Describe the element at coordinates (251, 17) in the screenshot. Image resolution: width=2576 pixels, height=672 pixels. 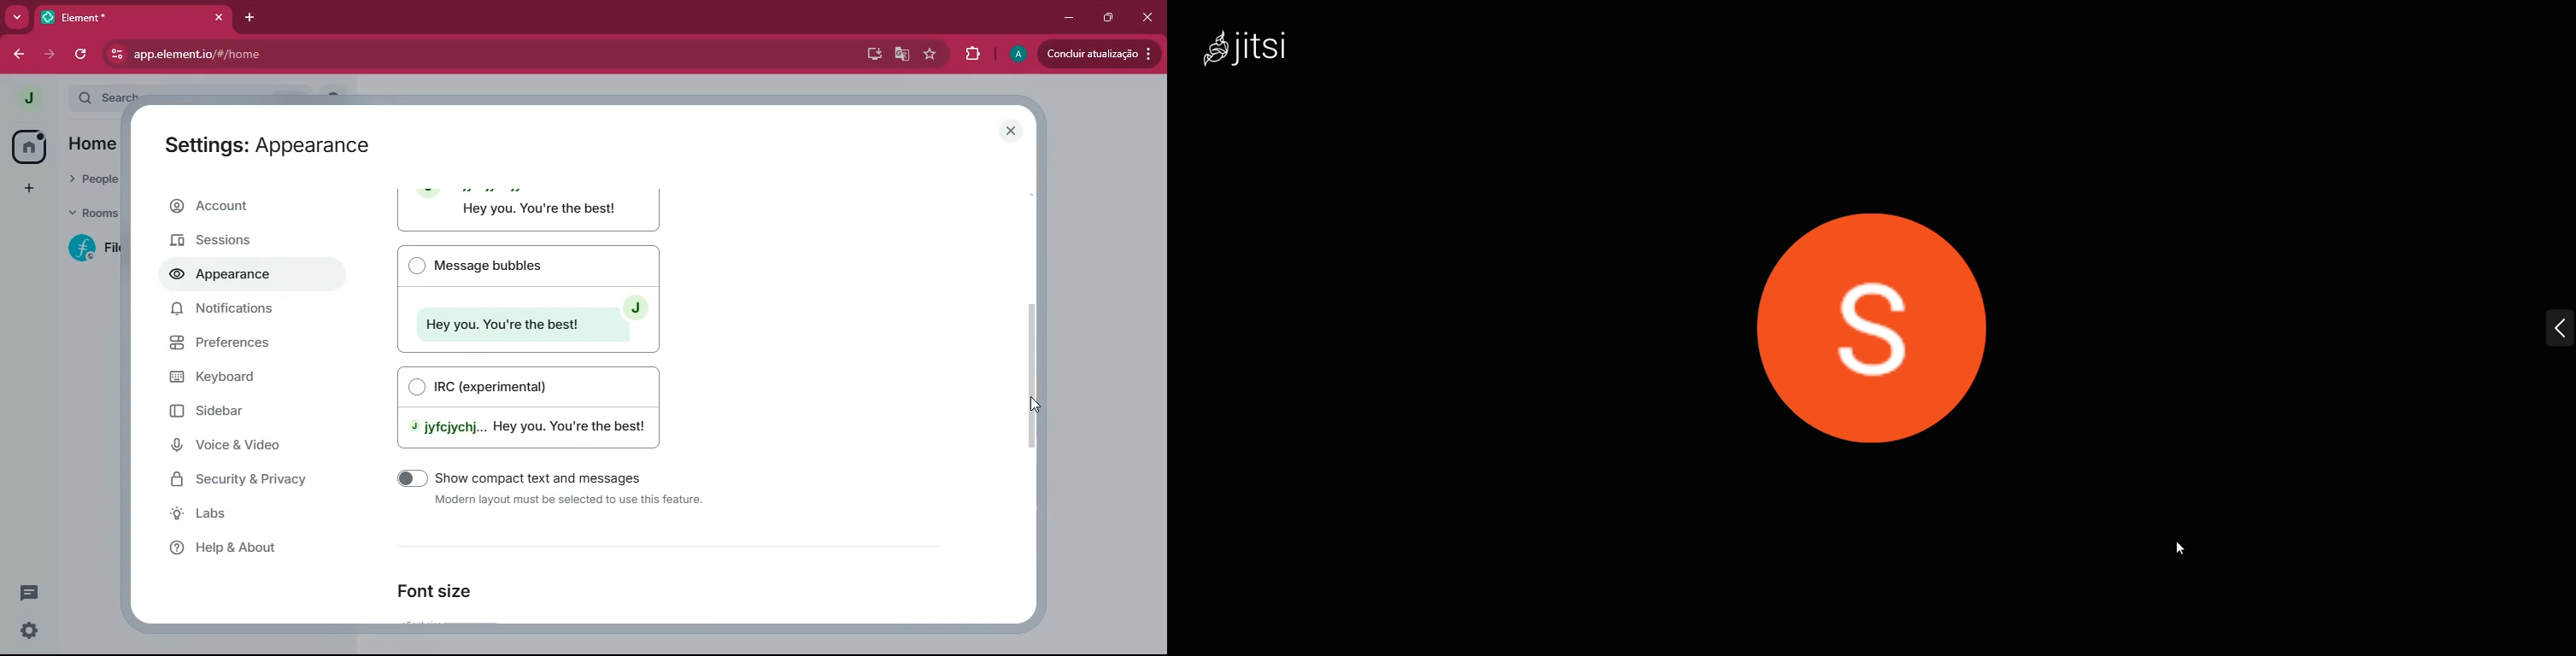
I see `add tab` at that location.